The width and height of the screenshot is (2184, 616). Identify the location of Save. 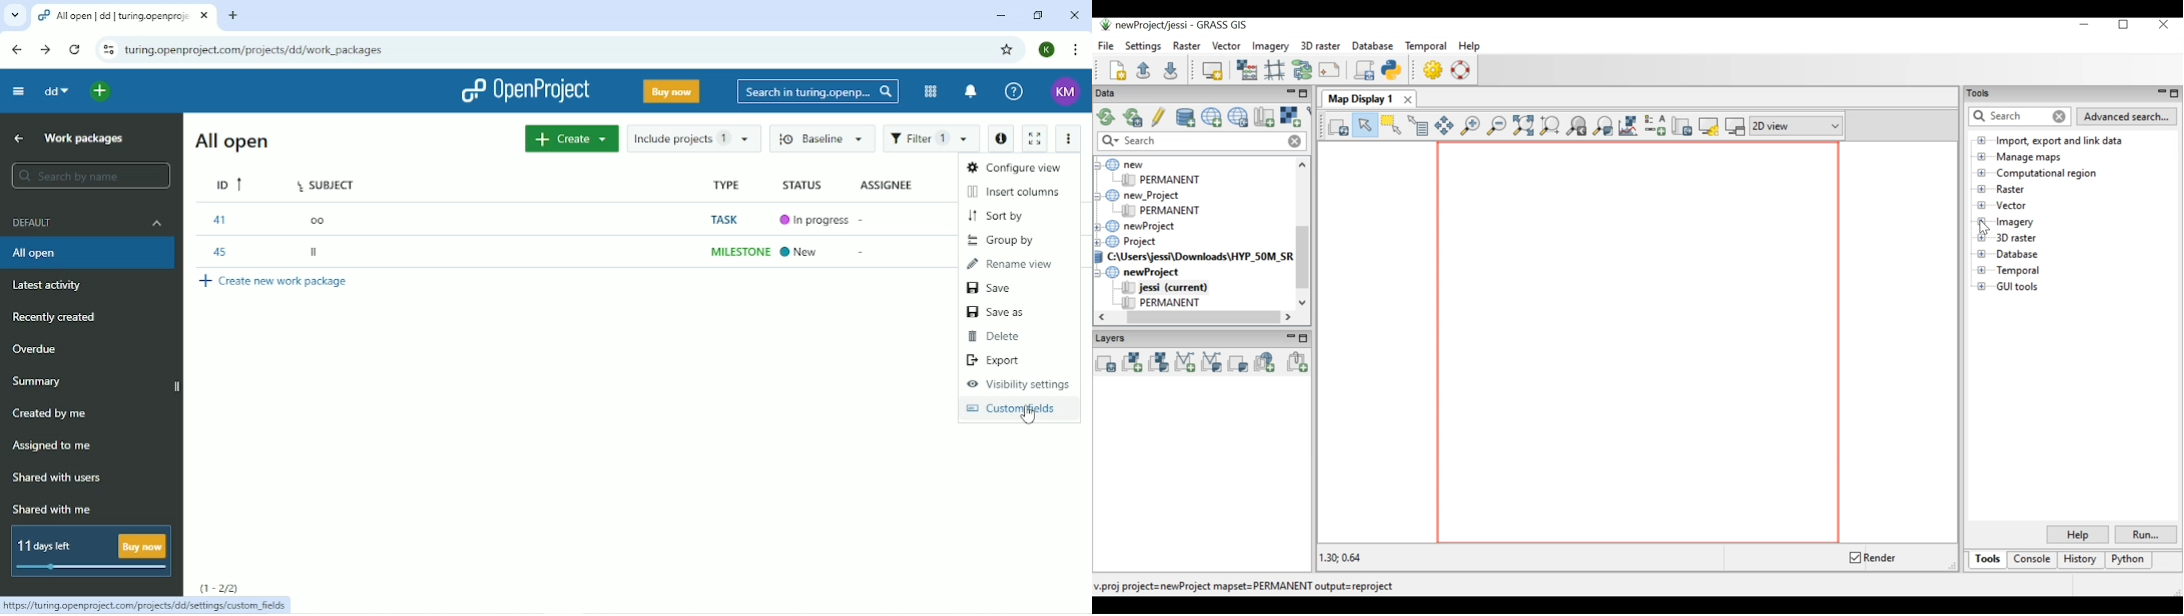
(990, 288).